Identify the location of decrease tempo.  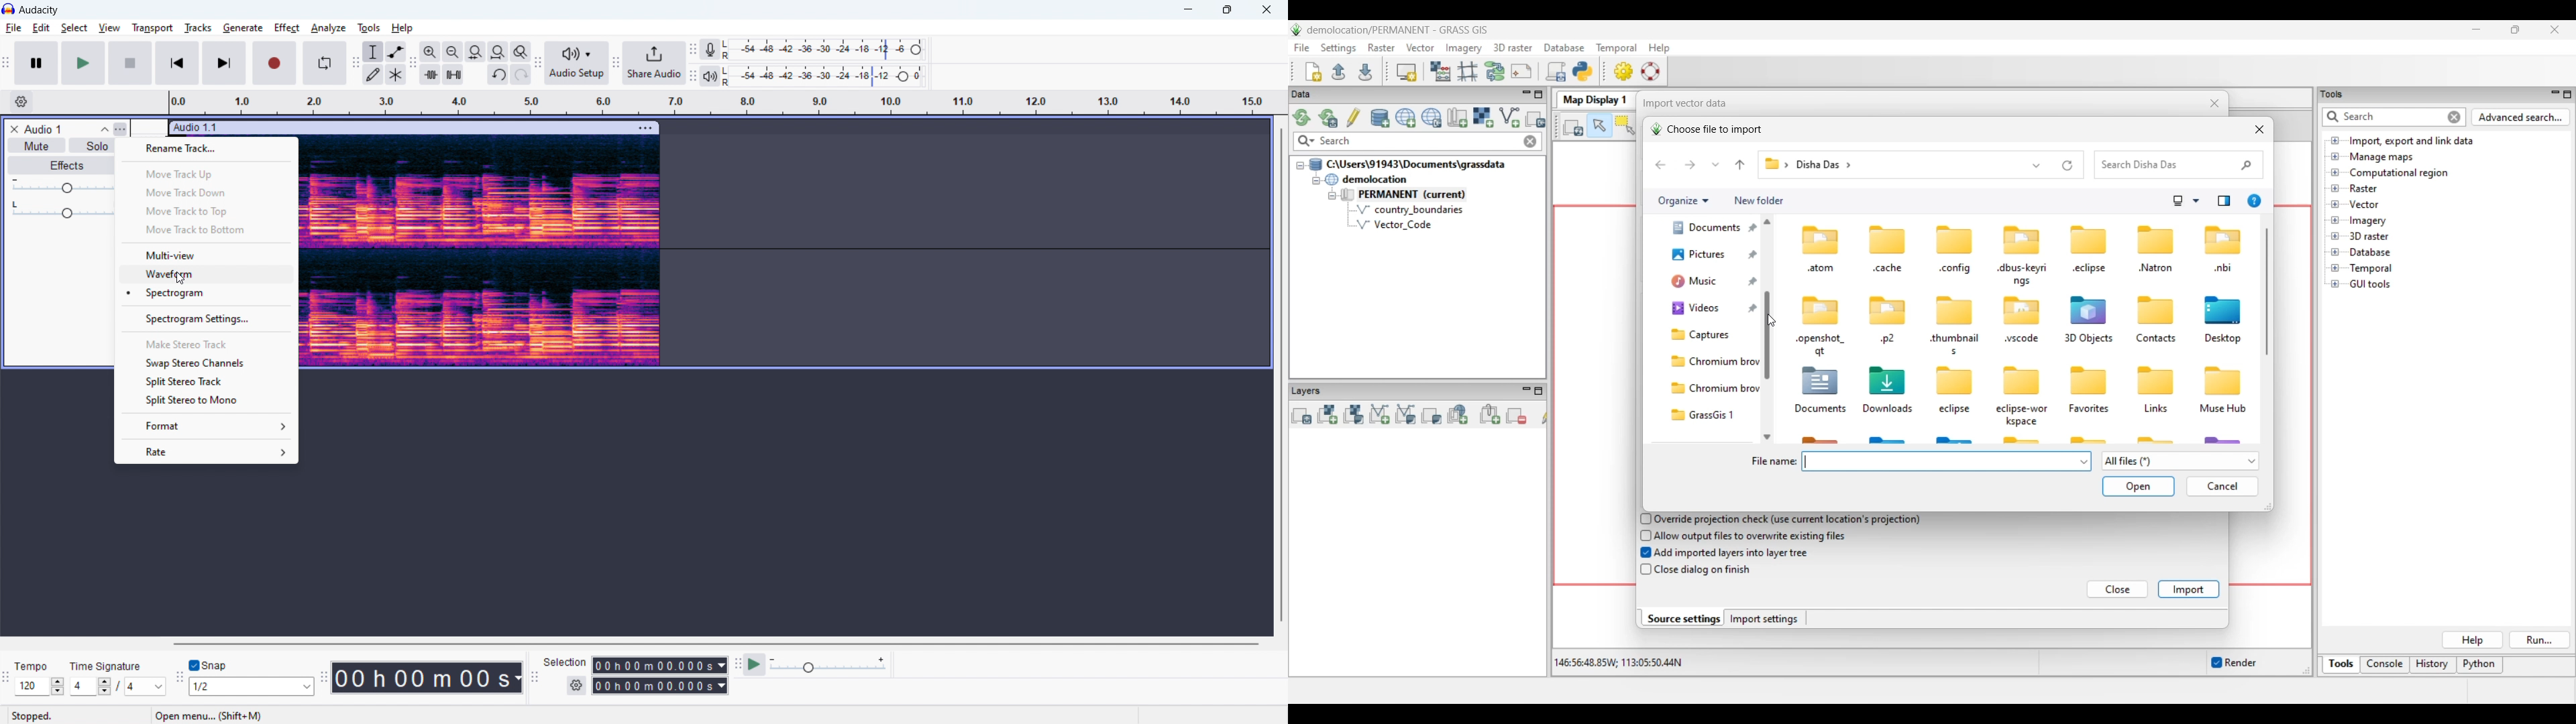
(58, 692).